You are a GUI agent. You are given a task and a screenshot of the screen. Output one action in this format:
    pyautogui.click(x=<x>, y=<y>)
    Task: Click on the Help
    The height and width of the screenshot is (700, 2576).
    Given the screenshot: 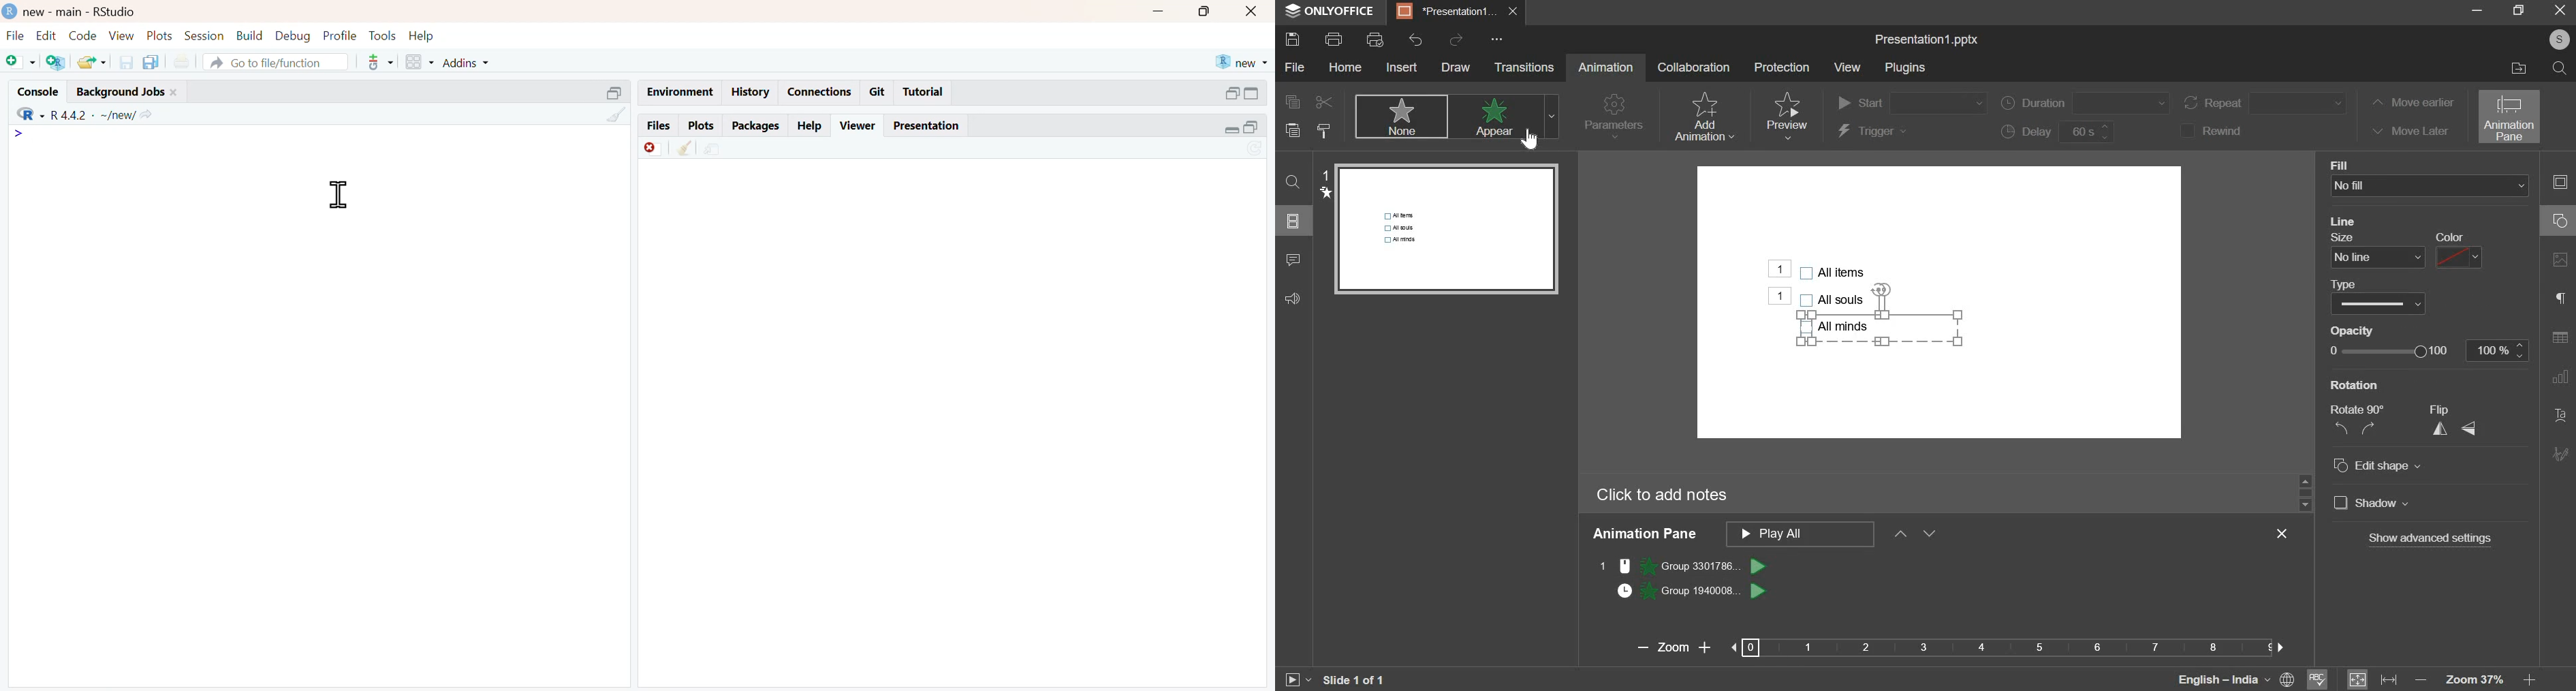 What is the action you would take?
    pyautogui.click(x=428, y=34)
    